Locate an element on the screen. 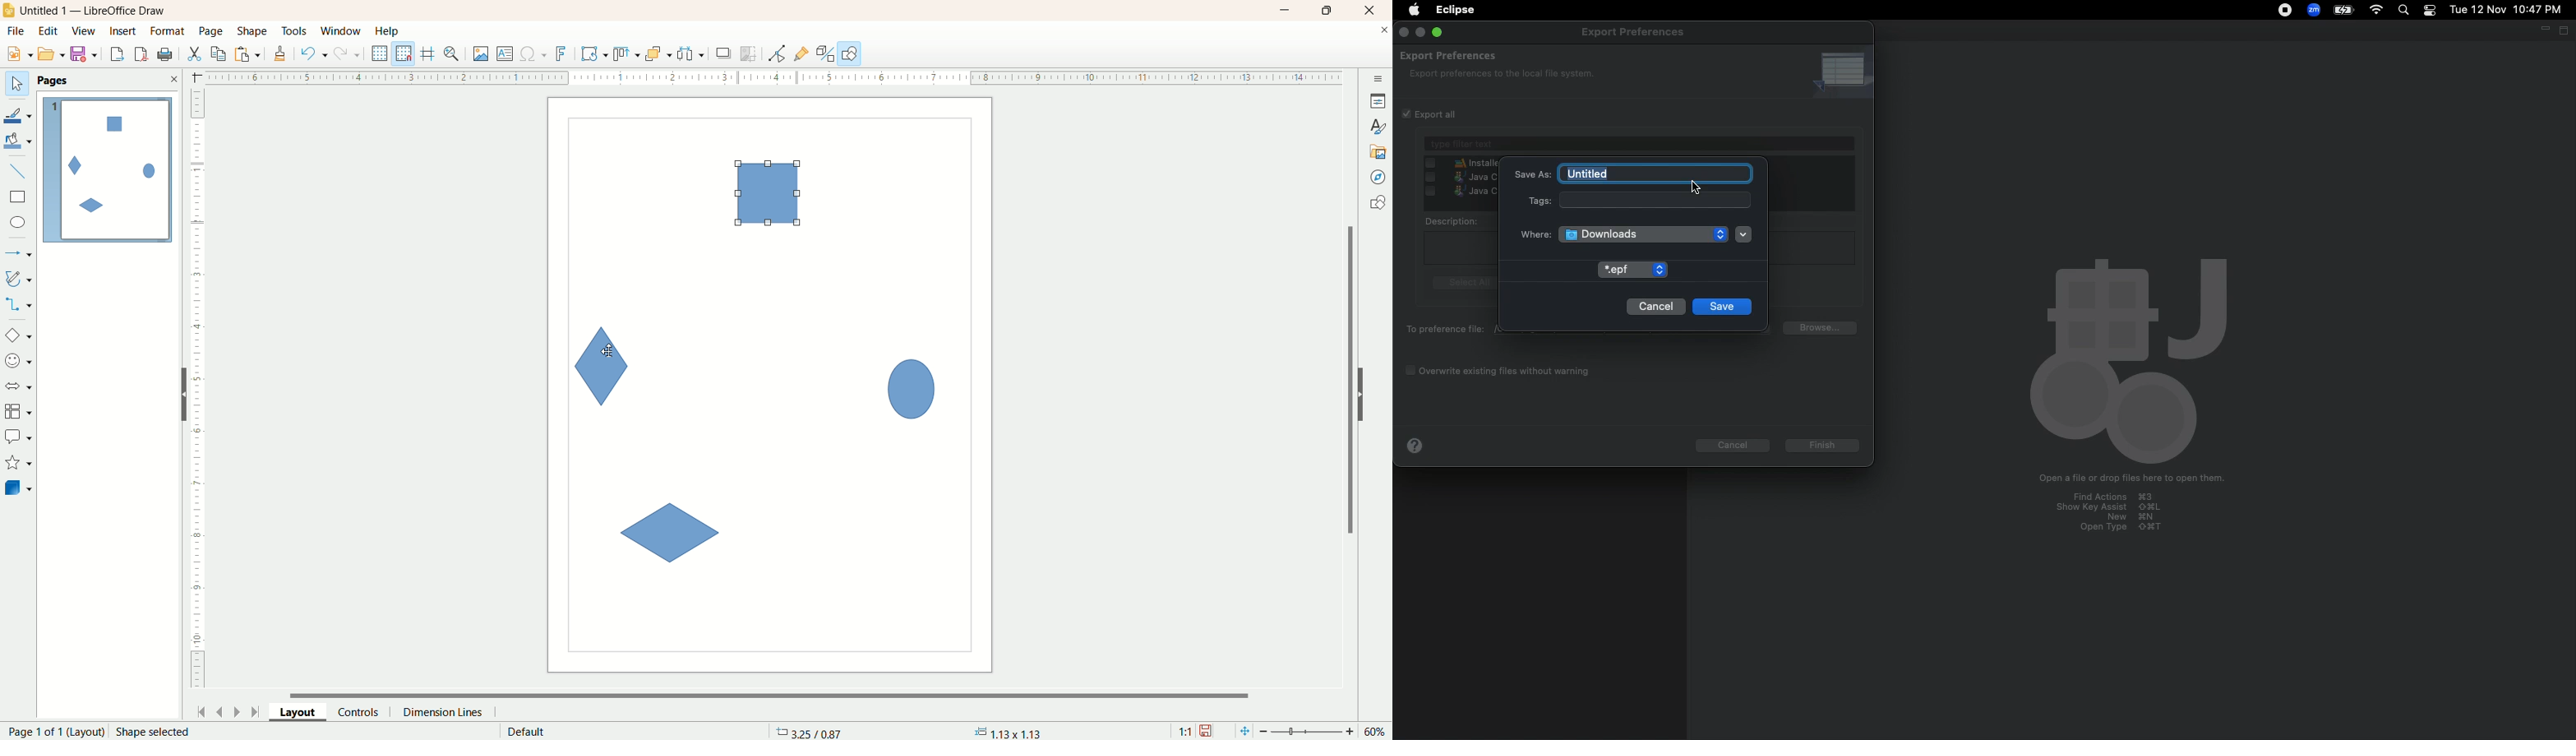 This screenshot has width=2576, height=756. save is located at coordinates (86, 54).